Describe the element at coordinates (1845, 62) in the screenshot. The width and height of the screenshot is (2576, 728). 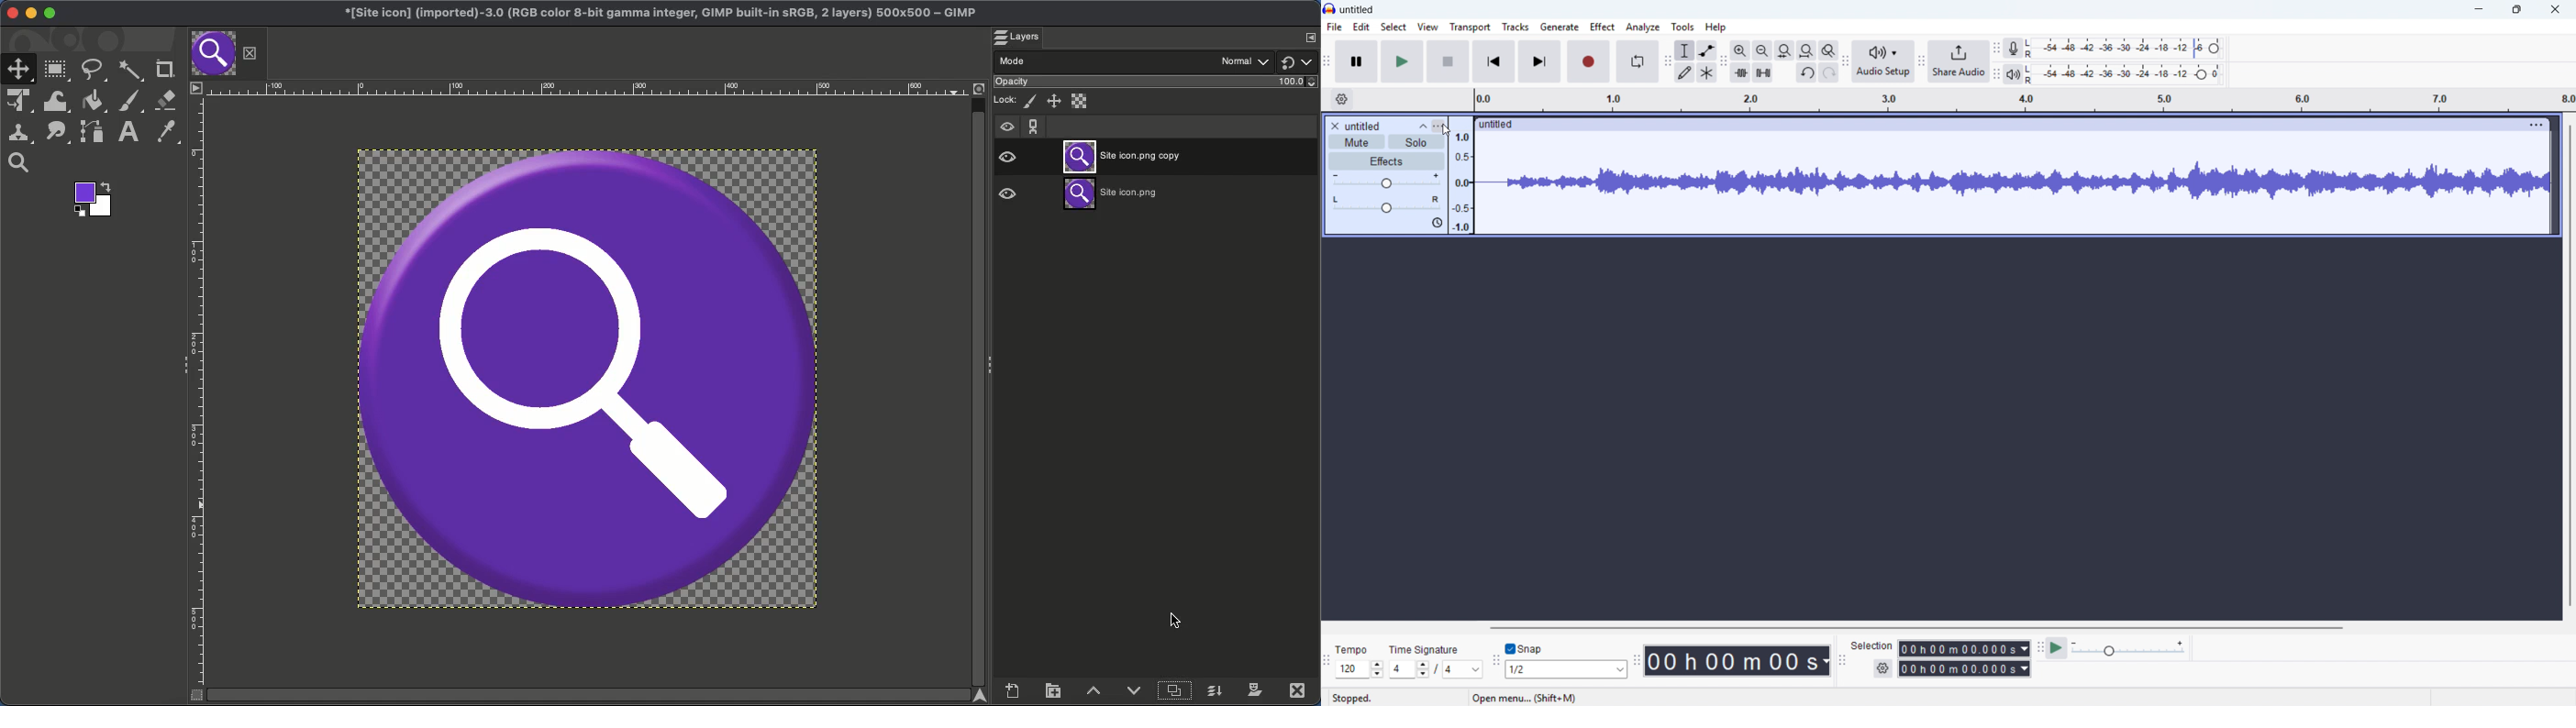
I see `Audio setup toolbar ` at that location.